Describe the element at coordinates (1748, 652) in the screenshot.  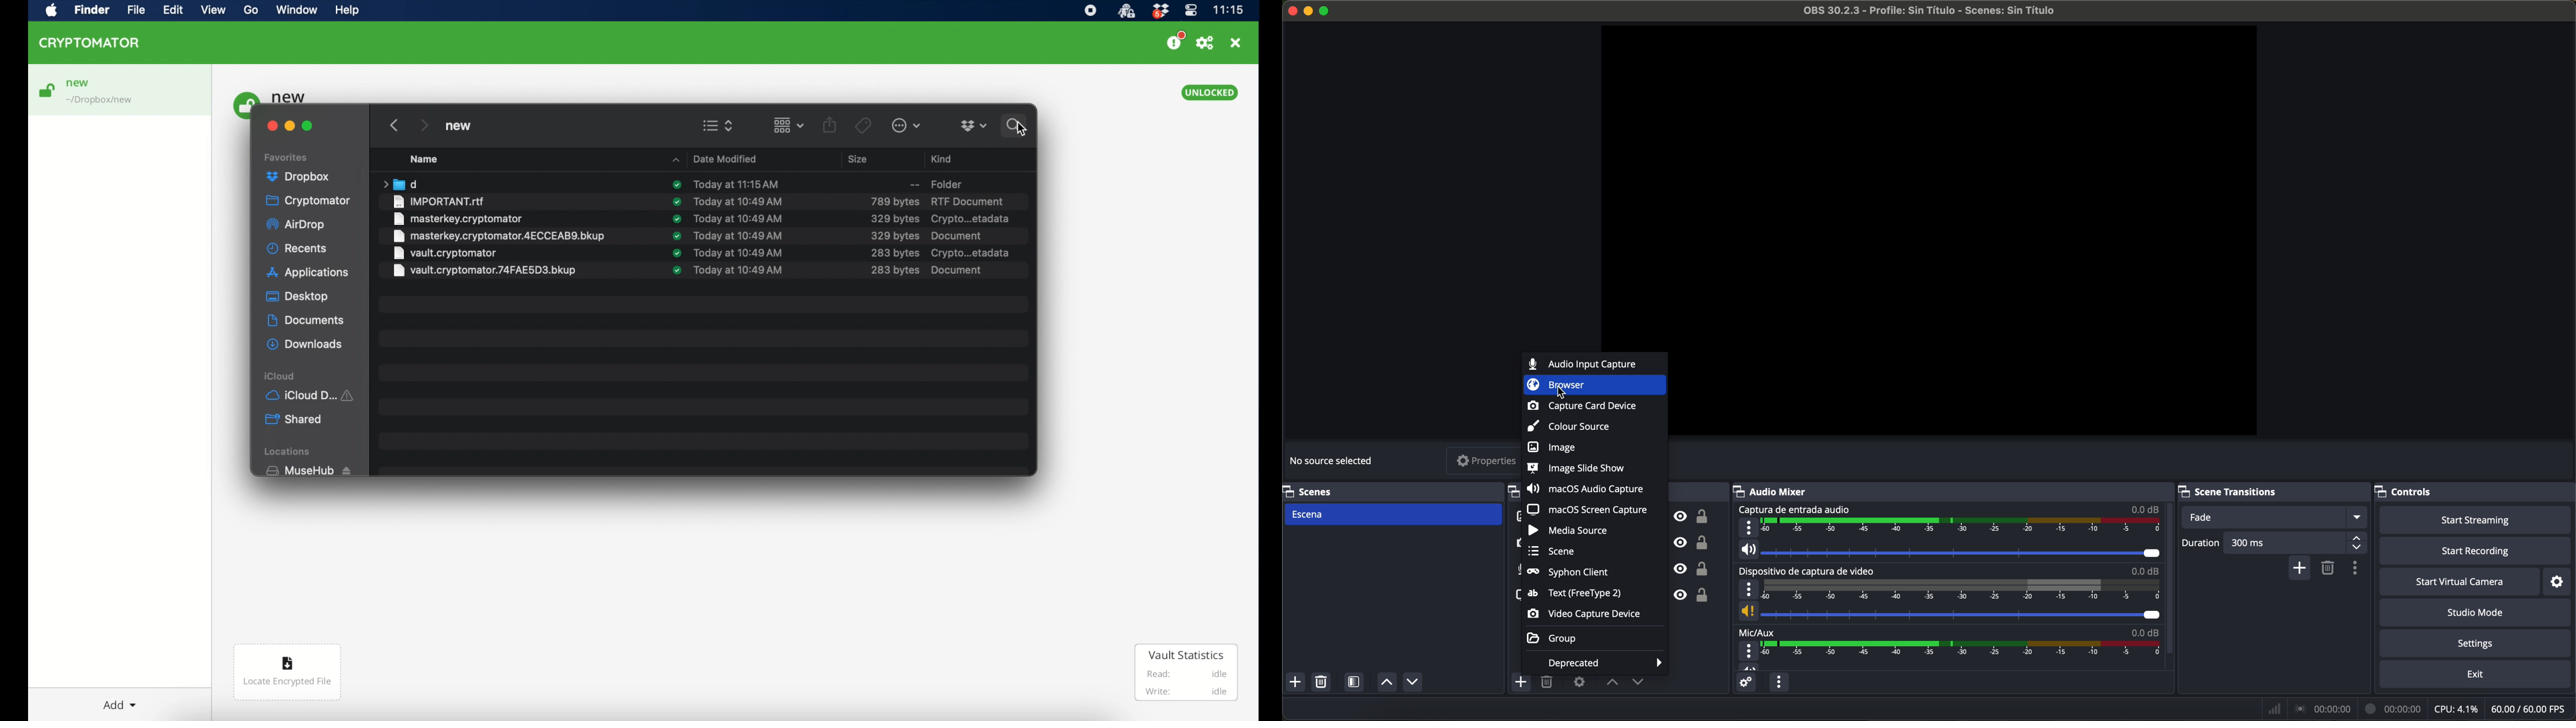
I see `more options` at that location.